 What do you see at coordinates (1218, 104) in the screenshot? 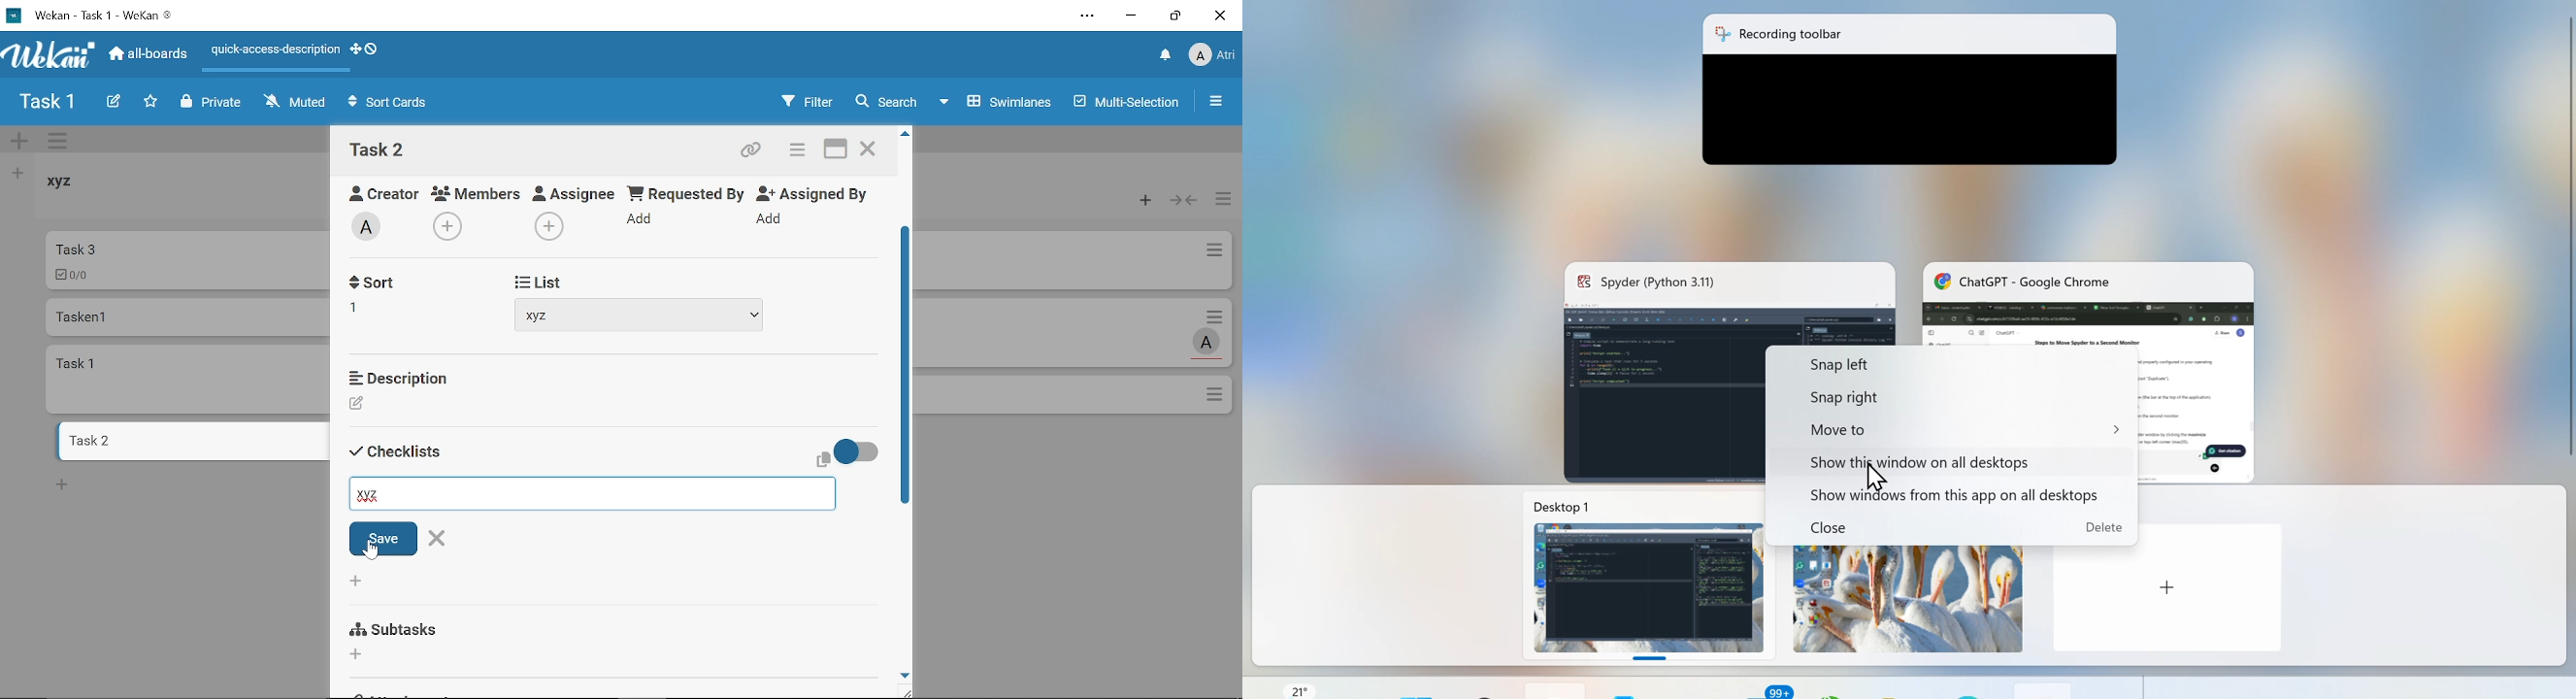
I see `Open/close sidebar` at bounding box center [1218, 104].